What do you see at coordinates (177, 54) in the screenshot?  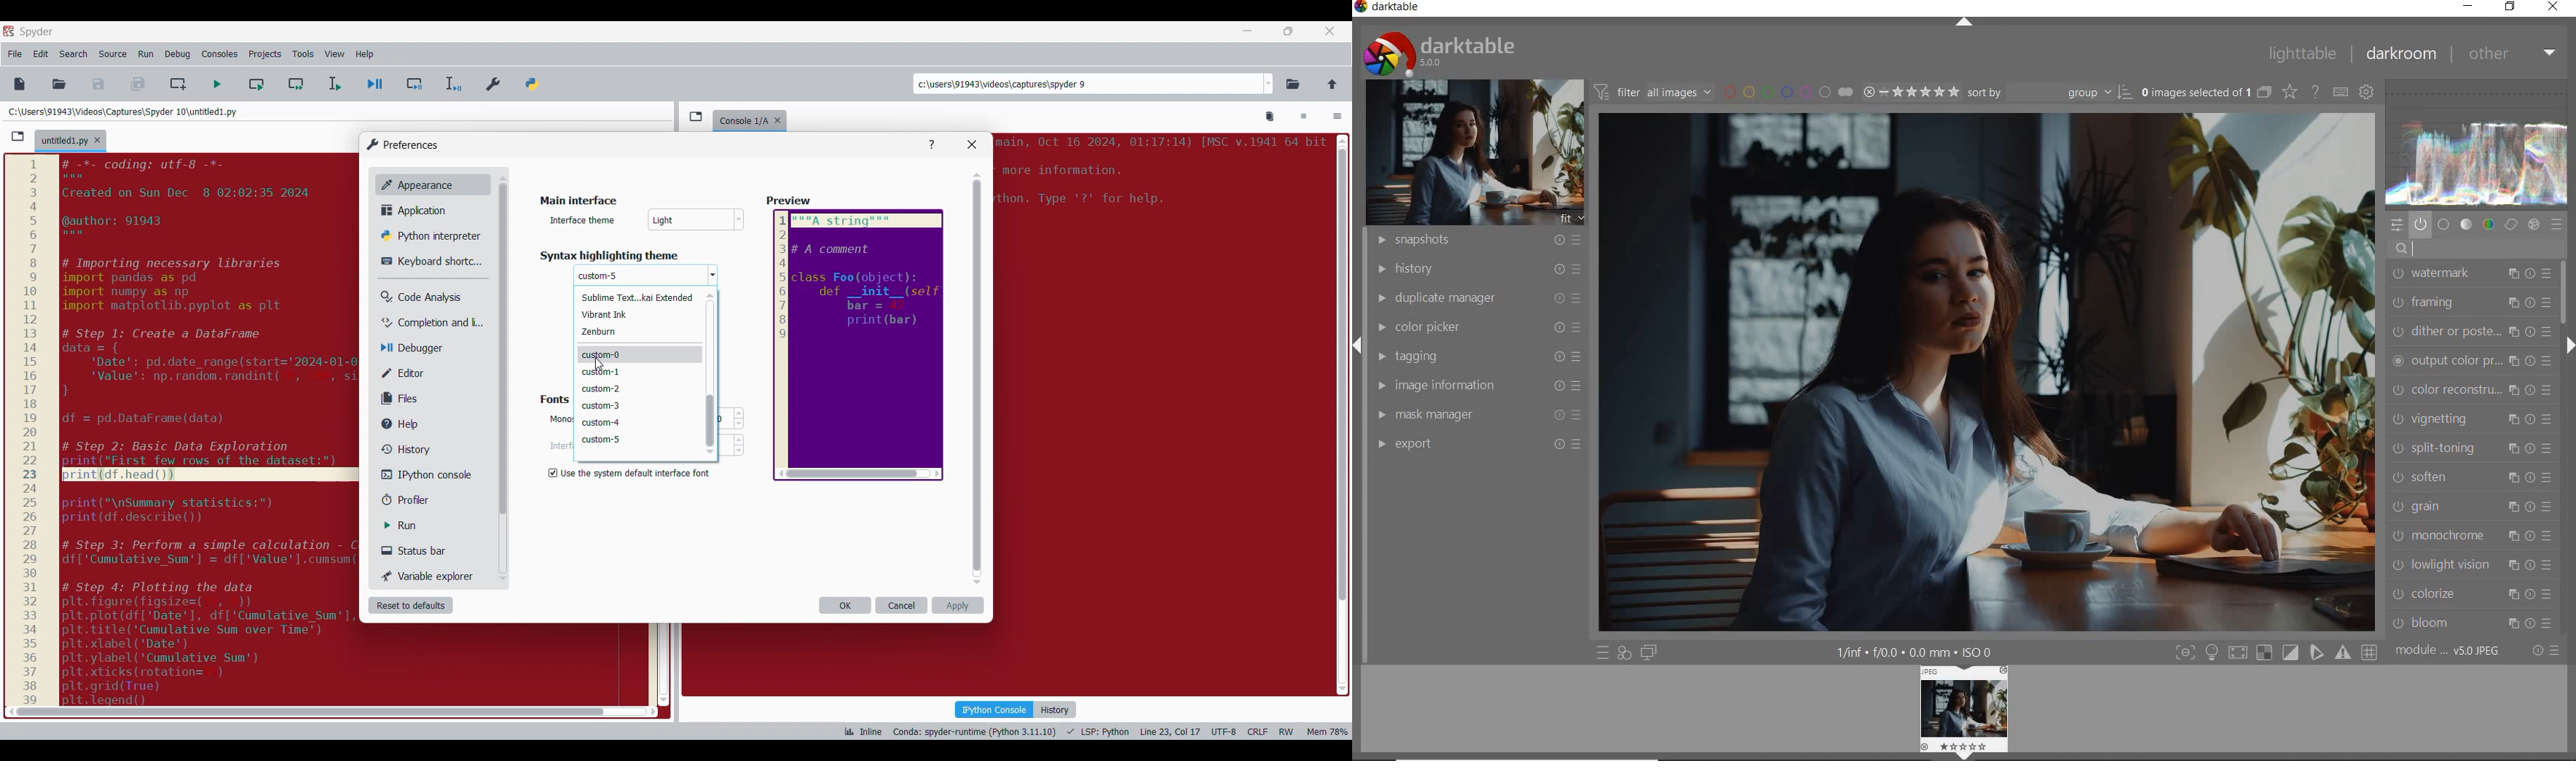 I see `Debug menu` at bounding box center [177, 54].